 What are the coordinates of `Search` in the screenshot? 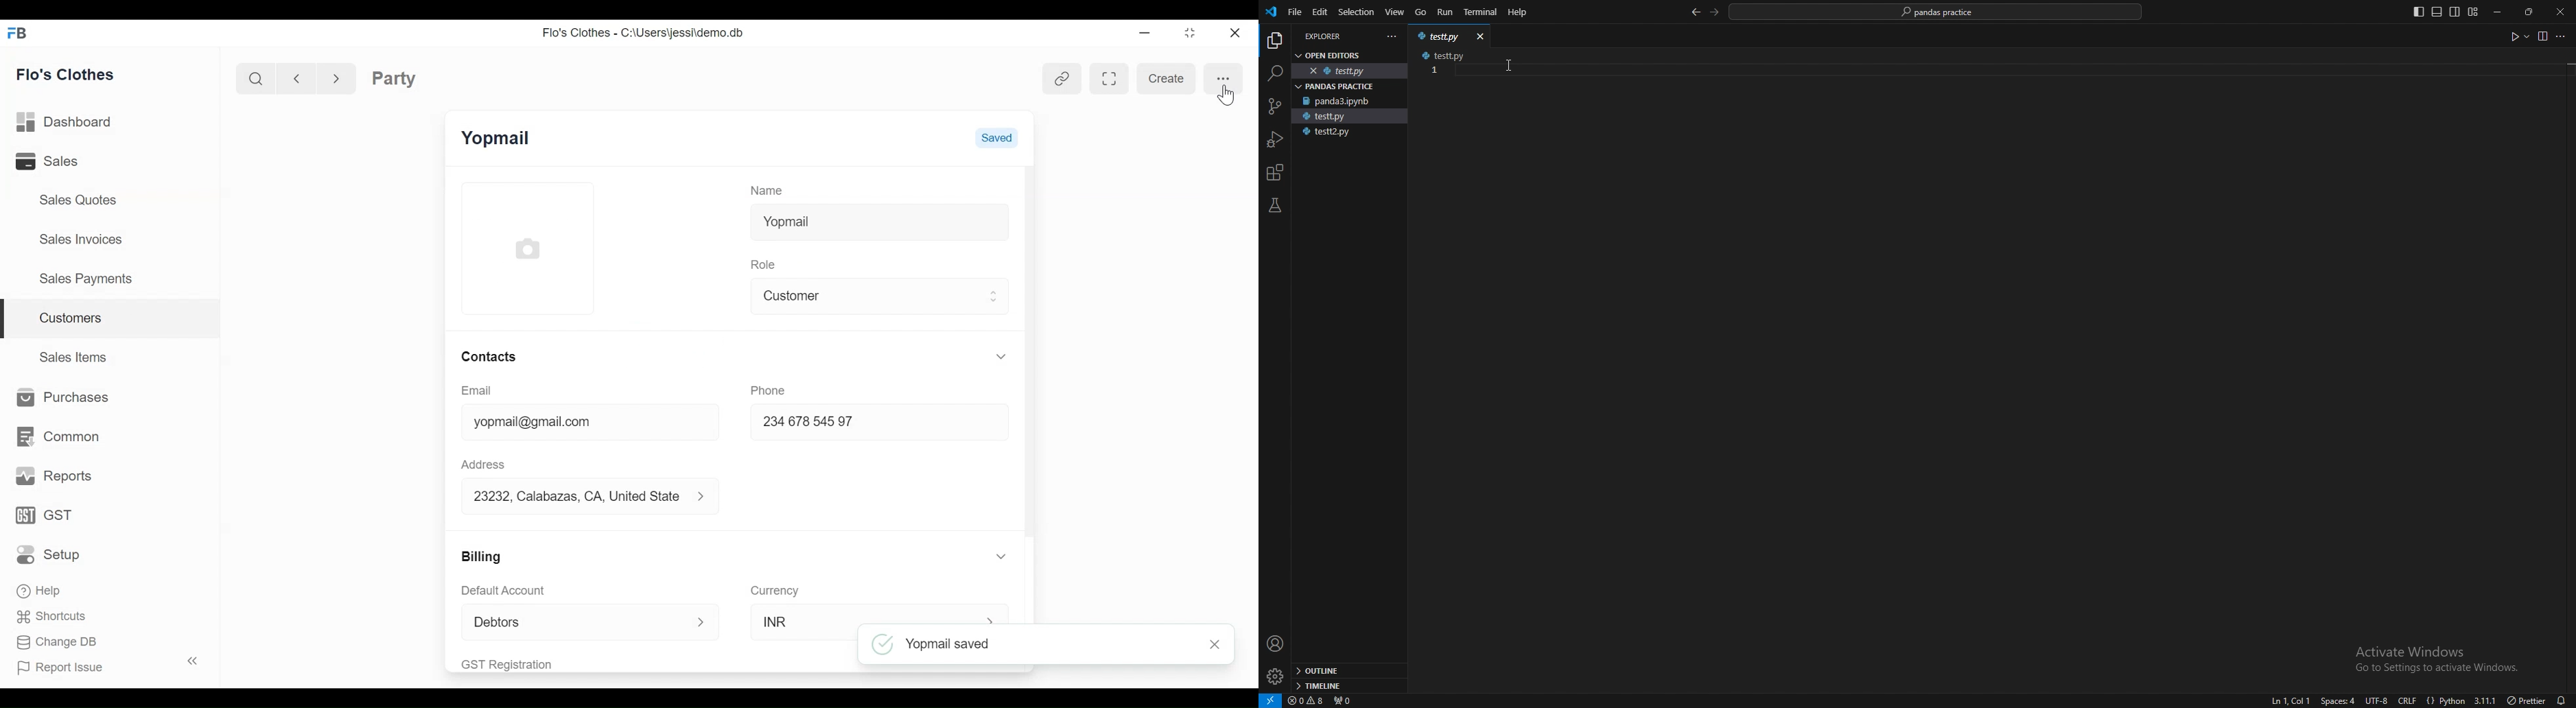 It's located at (258, 78).